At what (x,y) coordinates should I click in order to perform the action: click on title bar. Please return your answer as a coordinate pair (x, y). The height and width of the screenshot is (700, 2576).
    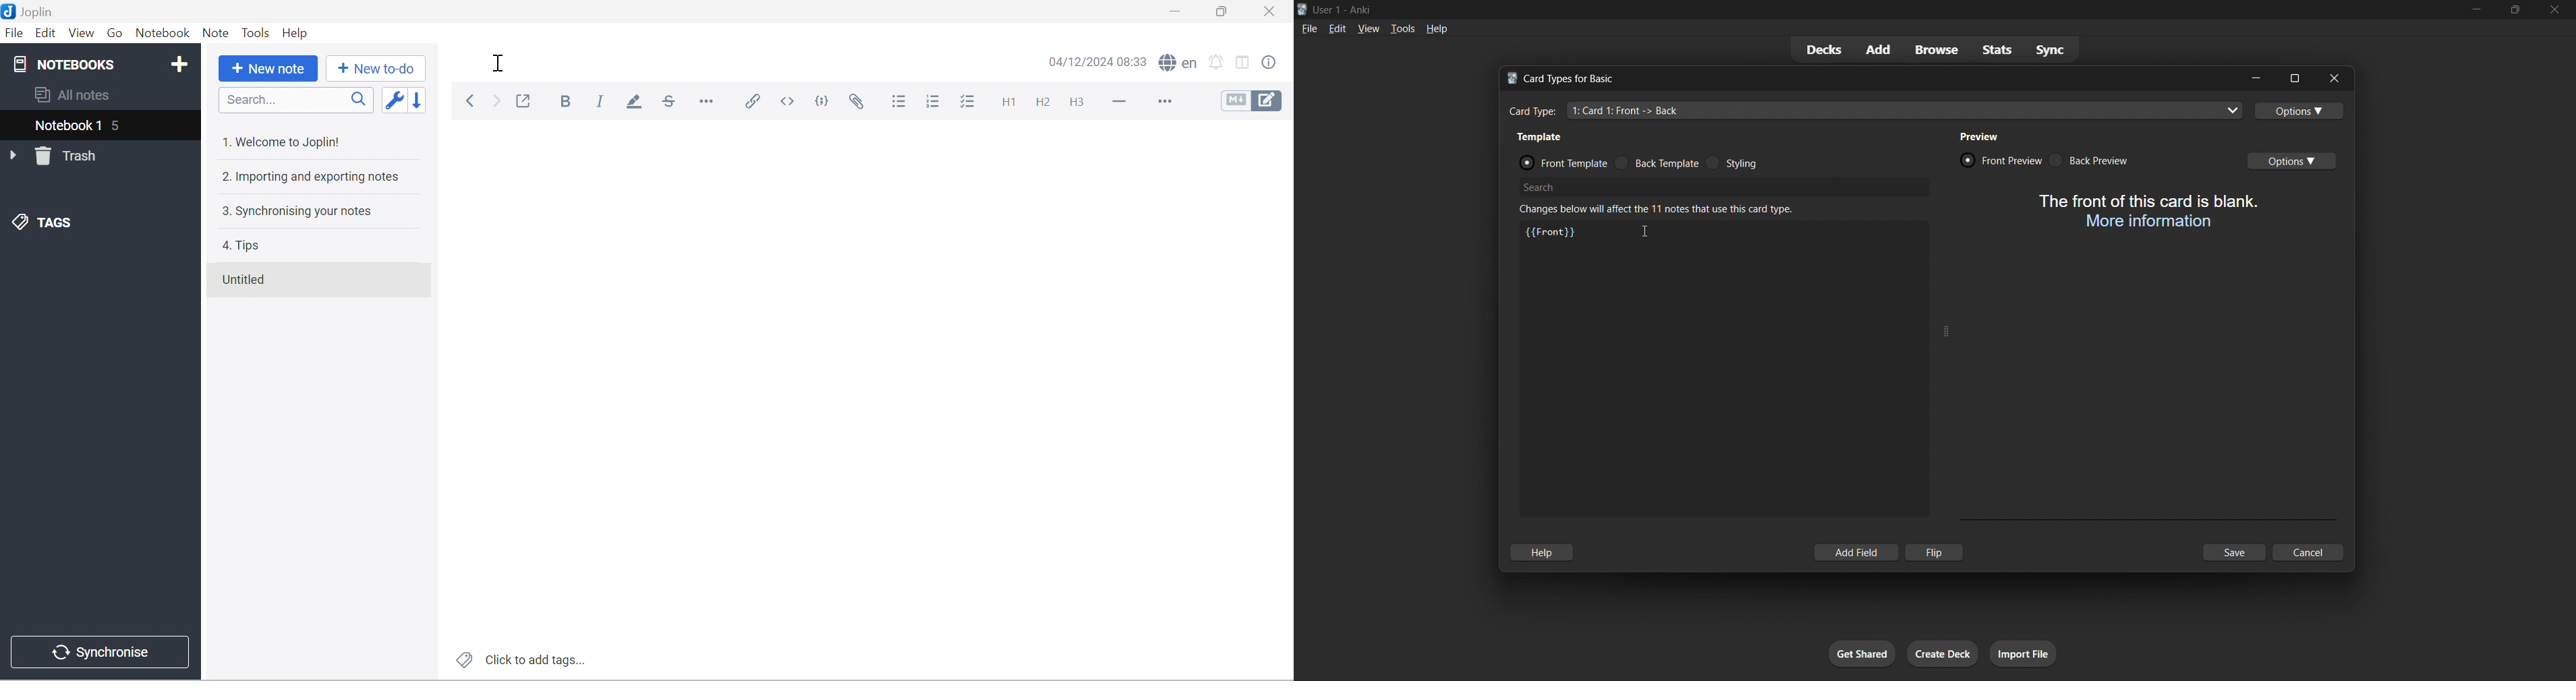
    Looking at the image, I should click on (1855, 9).